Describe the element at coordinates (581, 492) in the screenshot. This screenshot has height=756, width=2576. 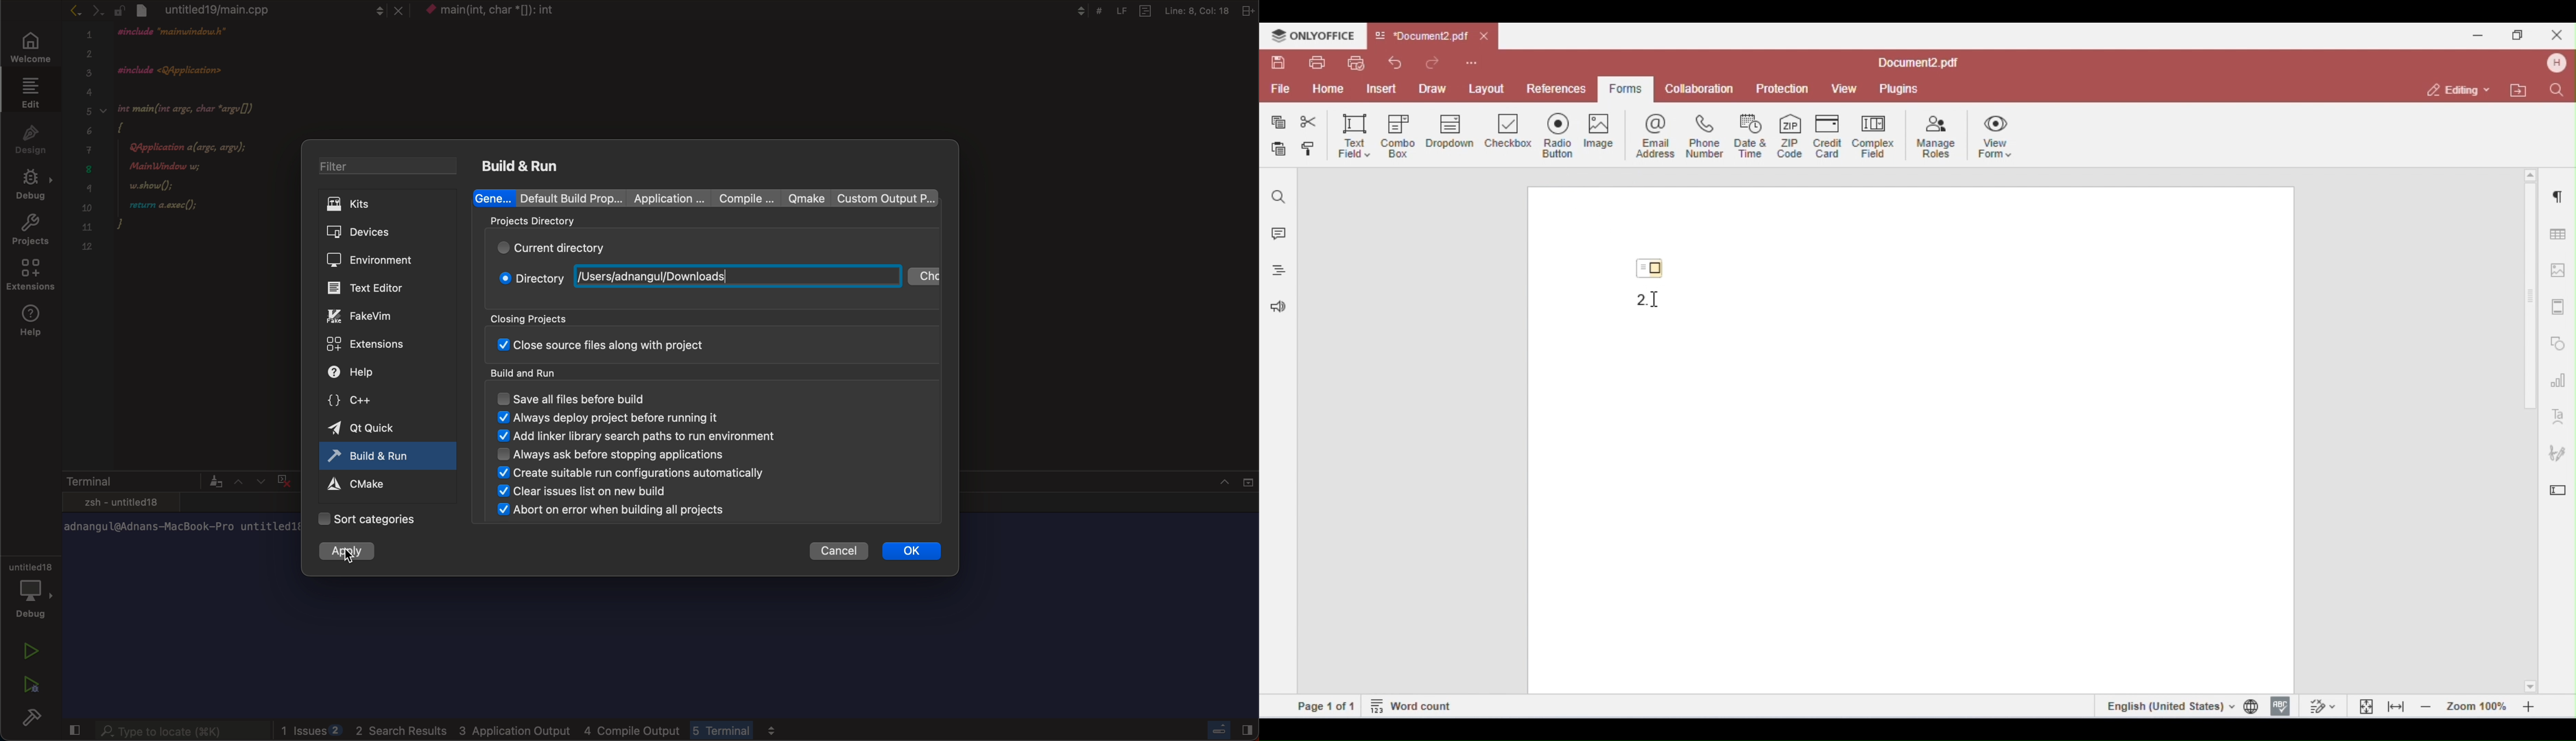
I see `clear issues` at that location.